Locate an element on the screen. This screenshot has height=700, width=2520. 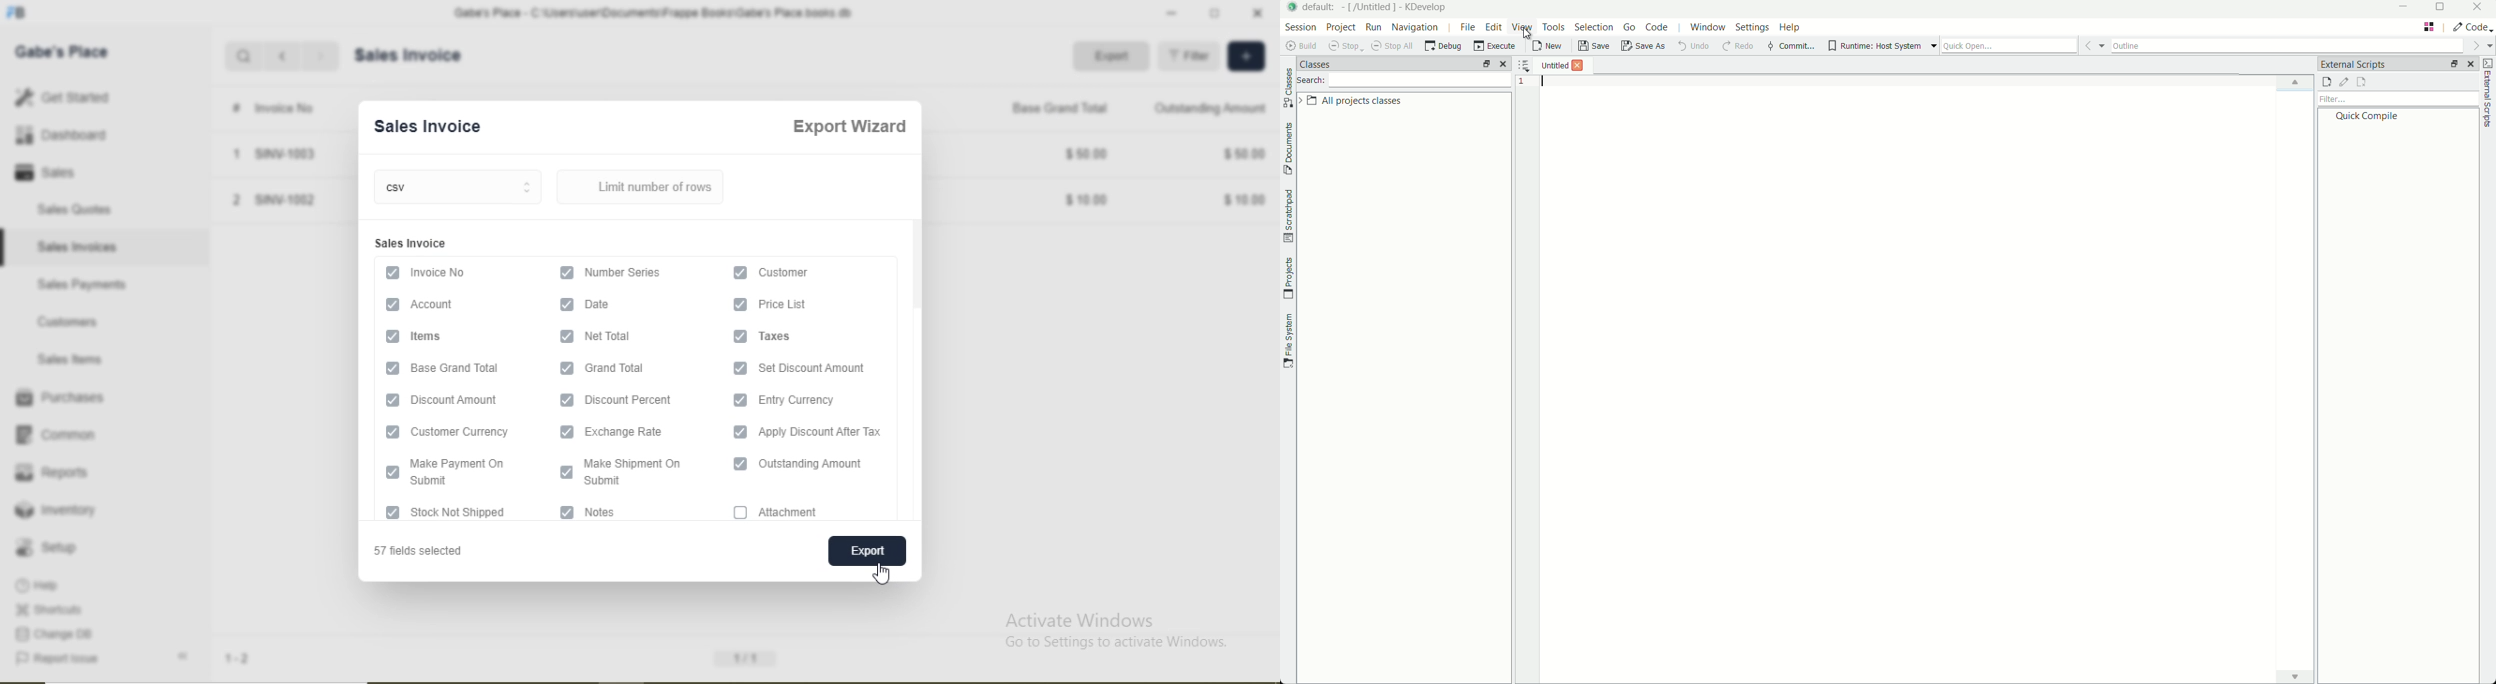
checkbox is located at coordinates (740, 431).